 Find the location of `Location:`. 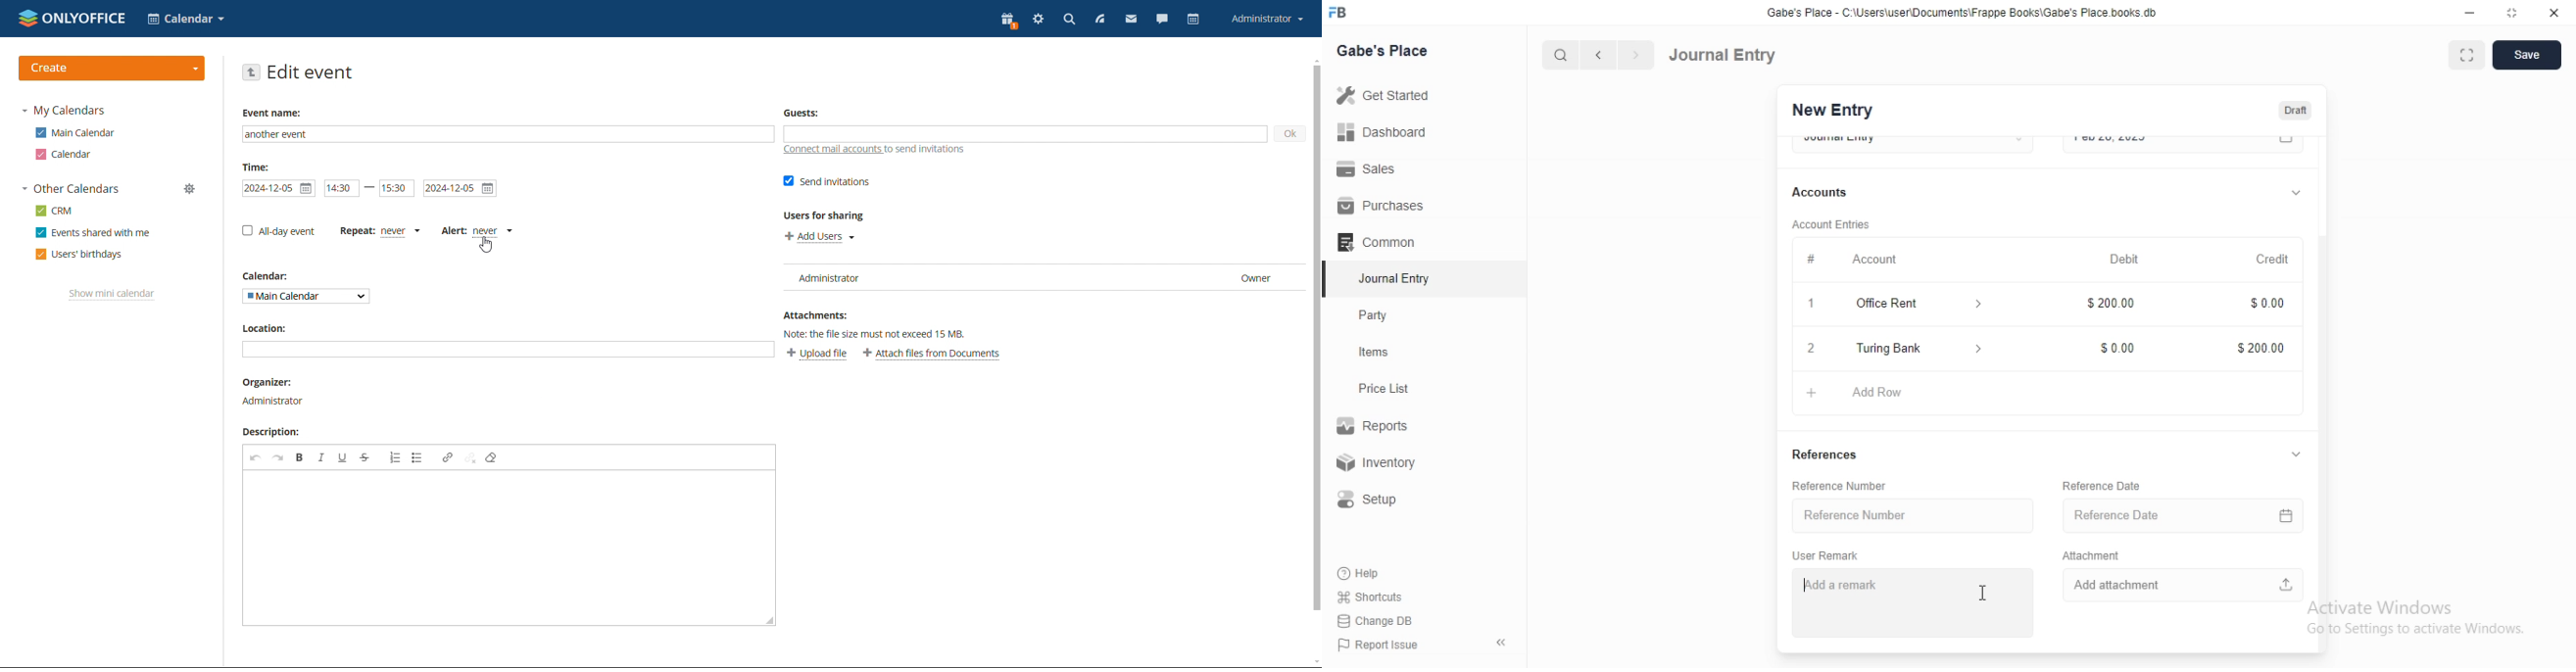

Location: is located at coordinates (263, 328).